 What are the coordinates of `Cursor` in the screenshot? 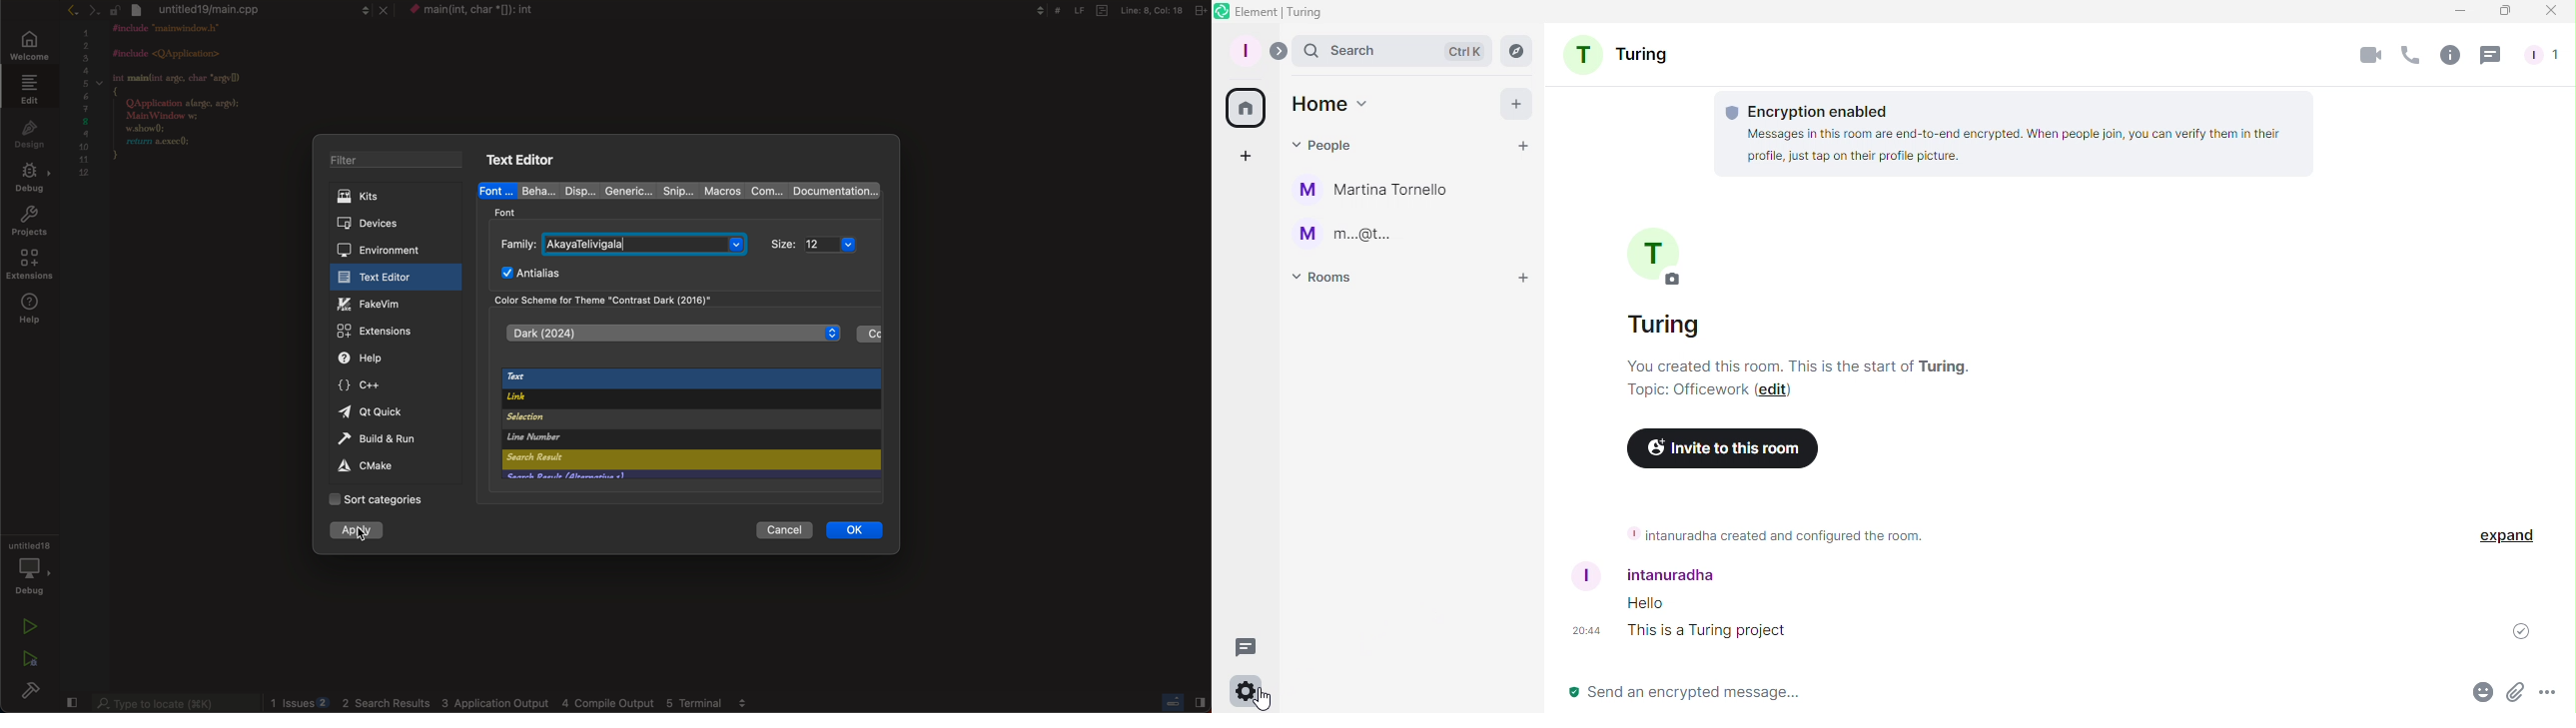 It's located at (1266, 700).